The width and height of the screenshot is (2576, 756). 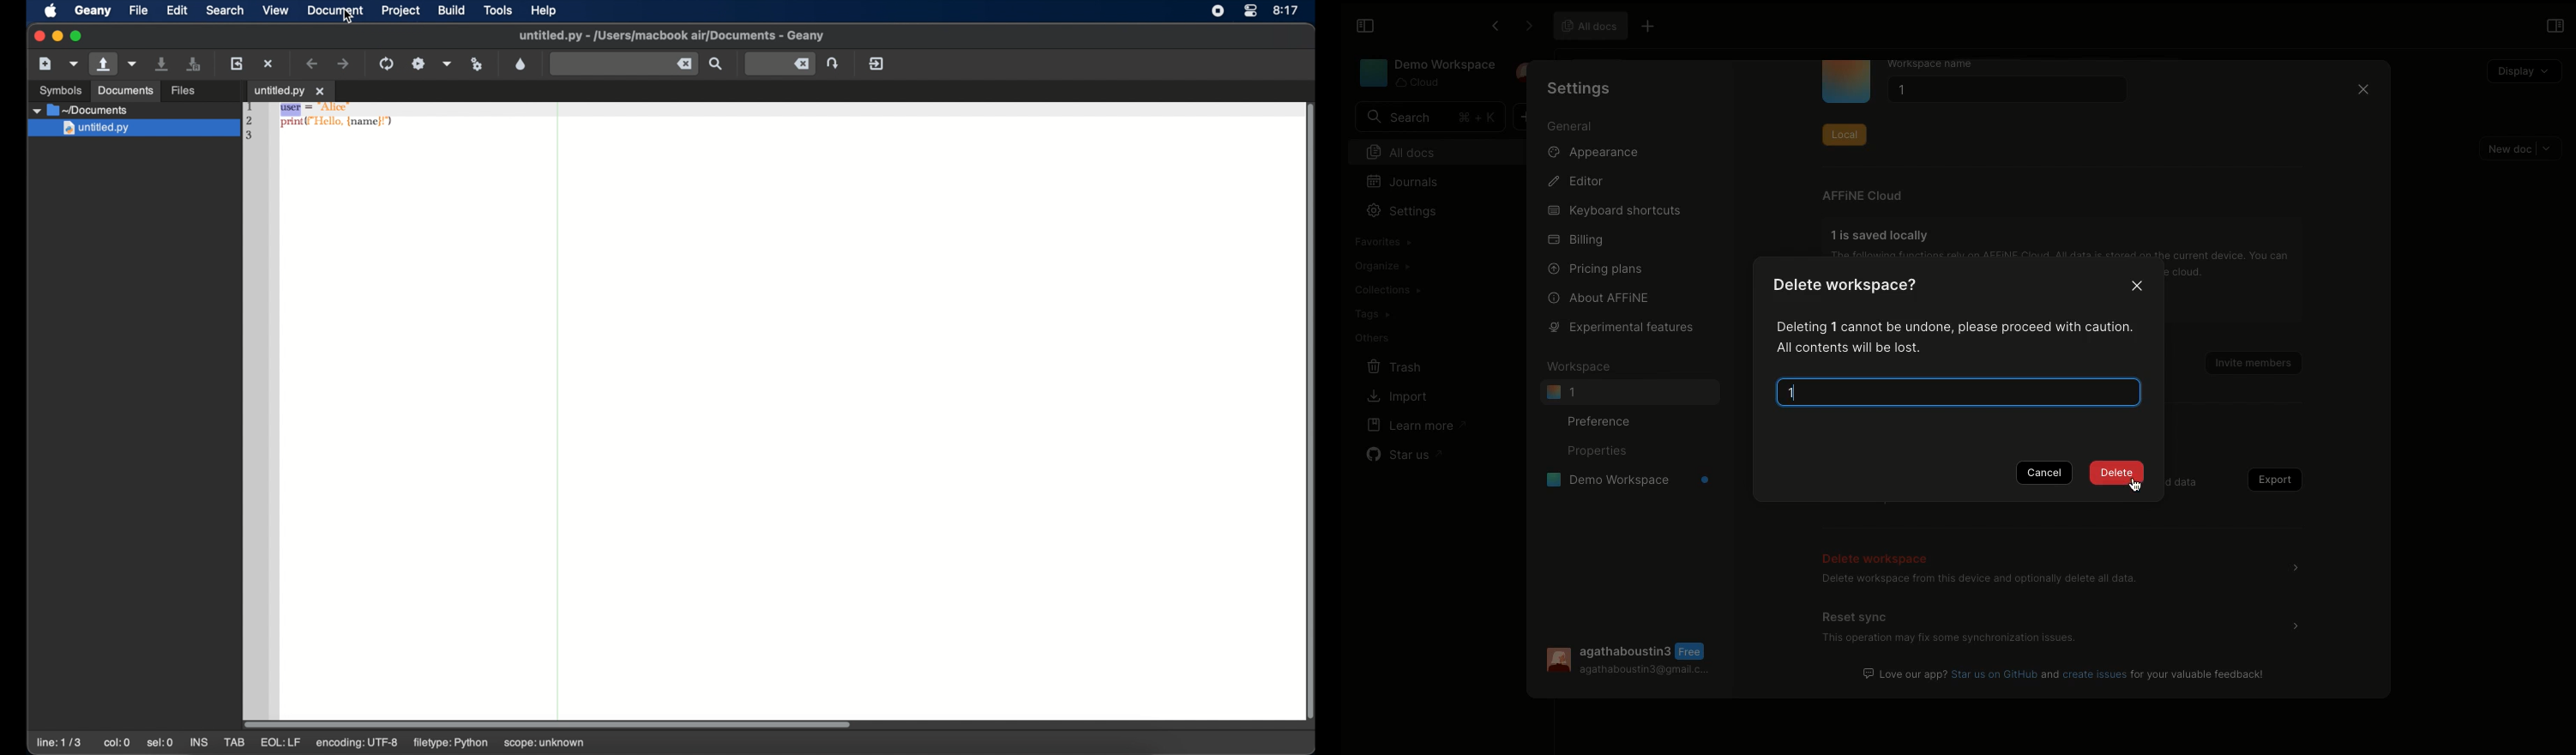 What do you see at coordinates (2555, 26) in the screenshot?
I see `Open right panel` at bounding box center [2555, 26].